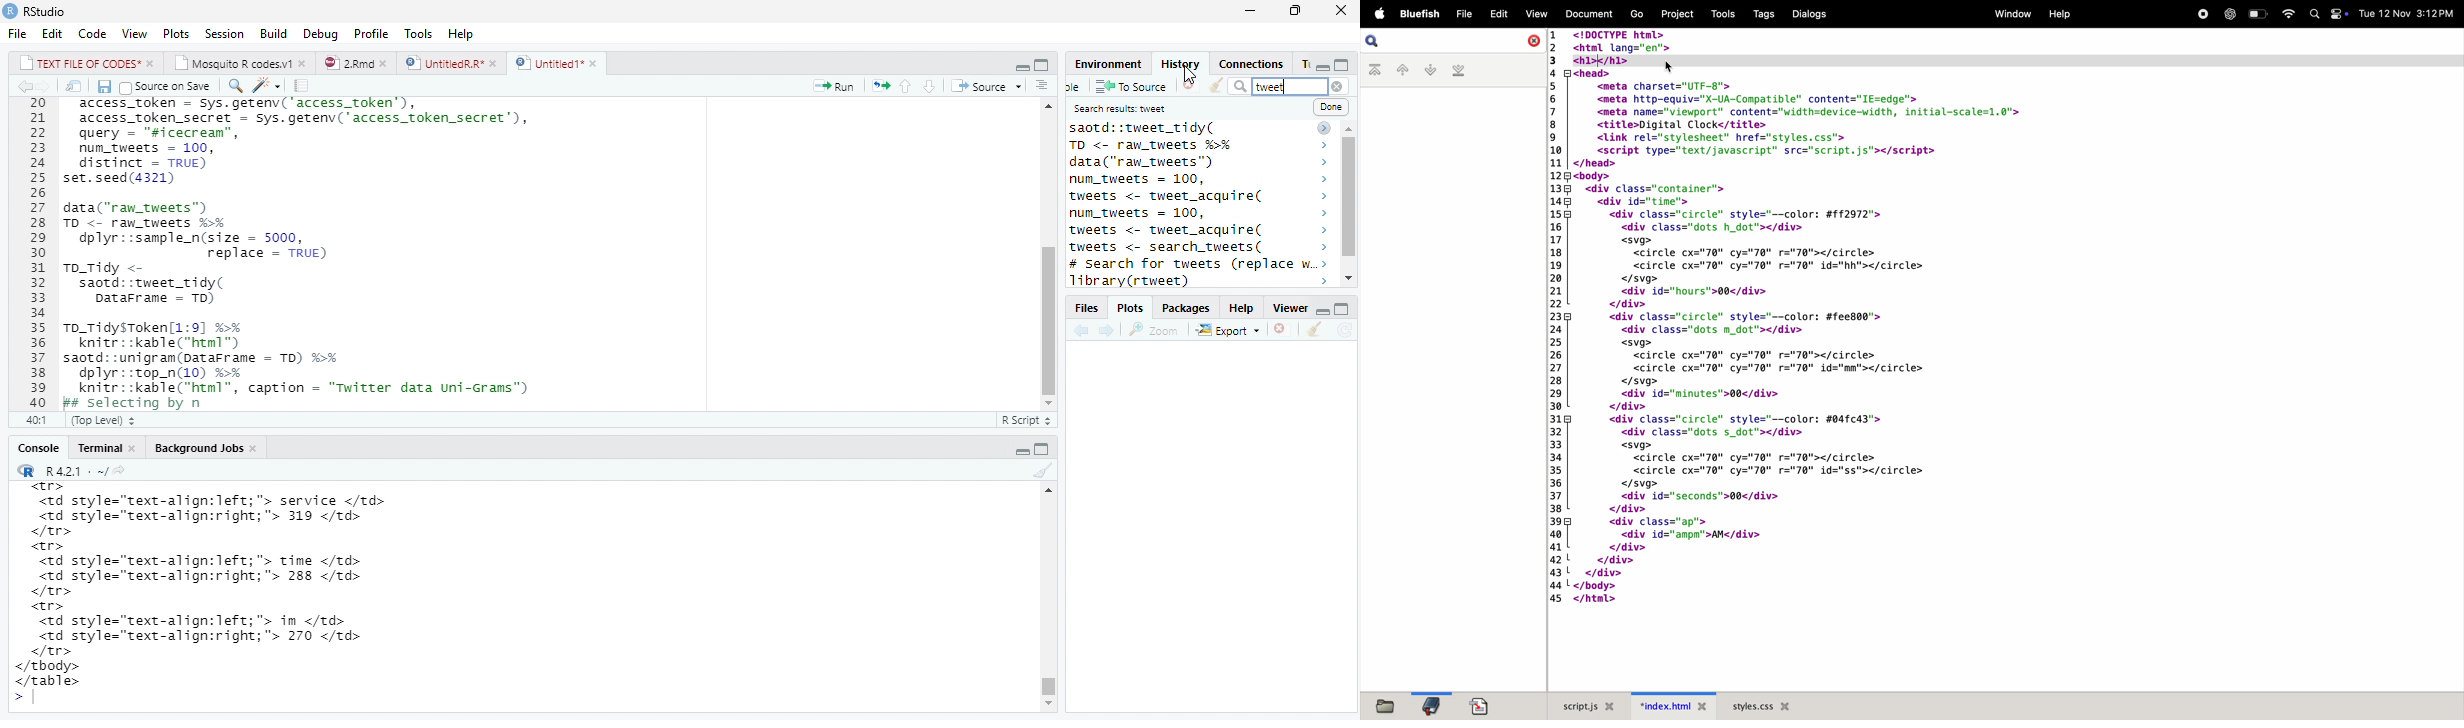 The width and height of the screenshot is (2464, 728). What do you see at coordinates (1351, 203) in the screenshot?
I see `scrollbar` at bounding box center [1351, 203].